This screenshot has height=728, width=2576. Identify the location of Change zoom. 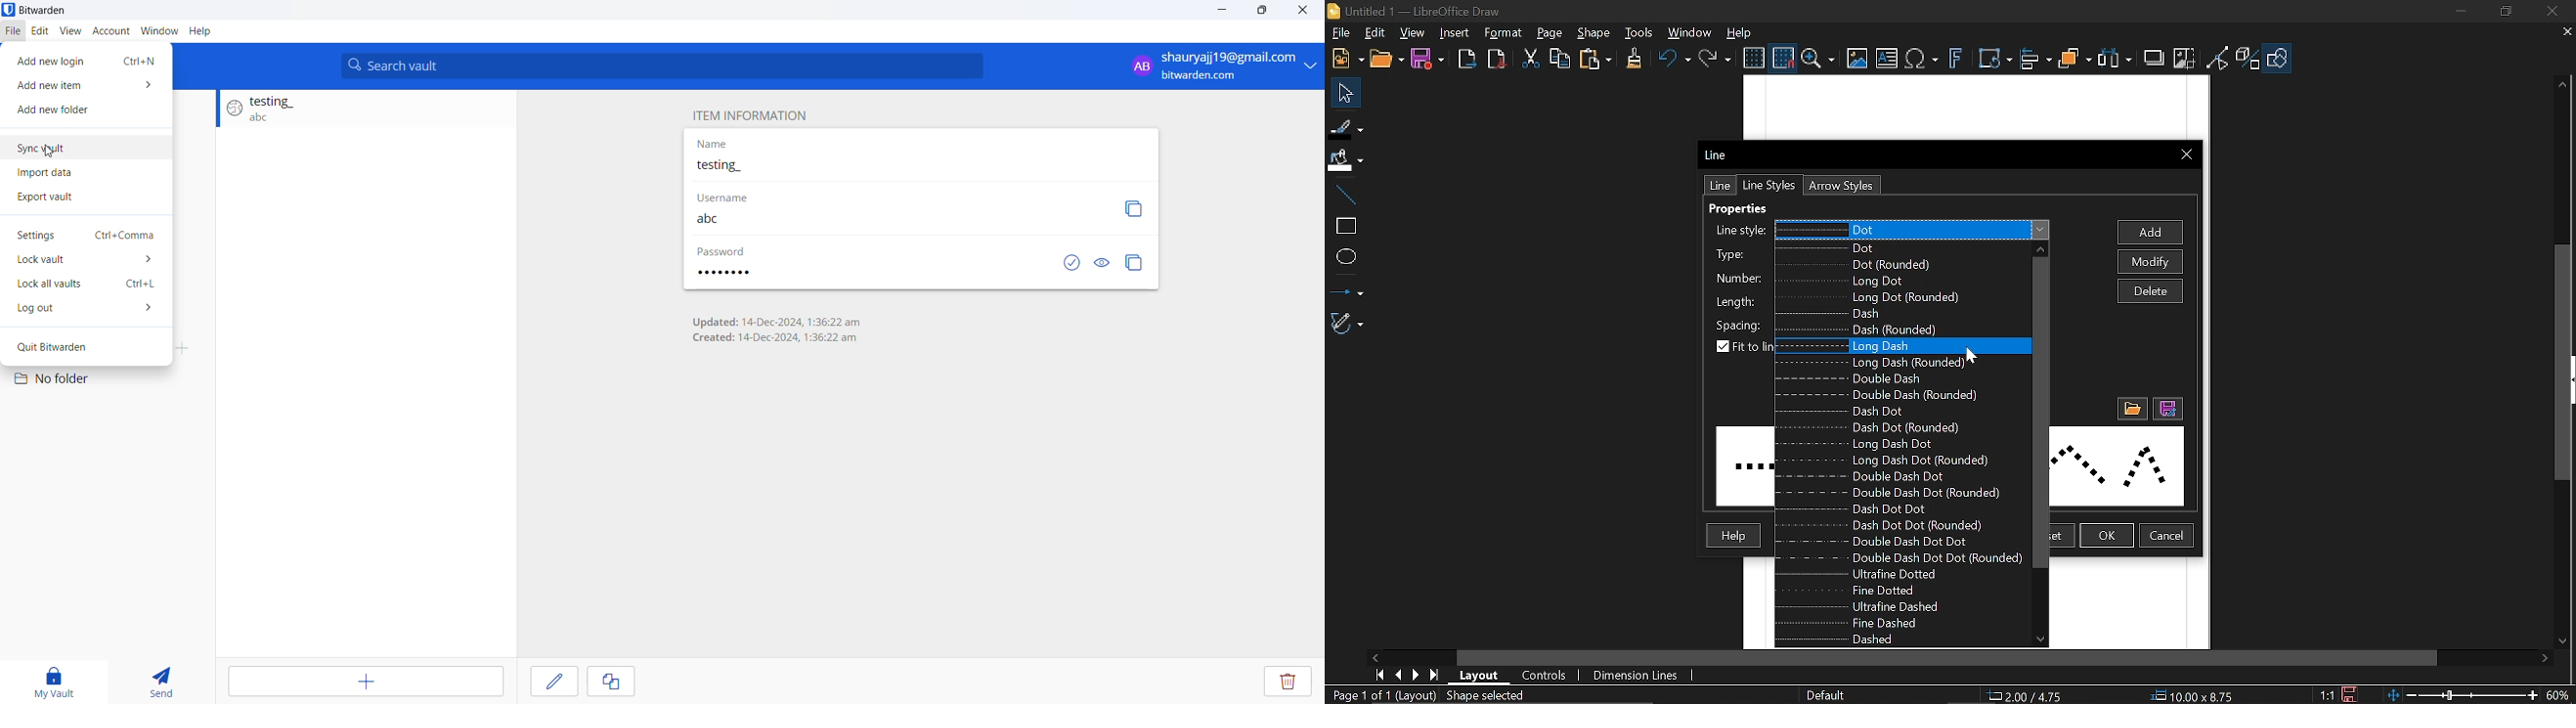
(2458, 695).